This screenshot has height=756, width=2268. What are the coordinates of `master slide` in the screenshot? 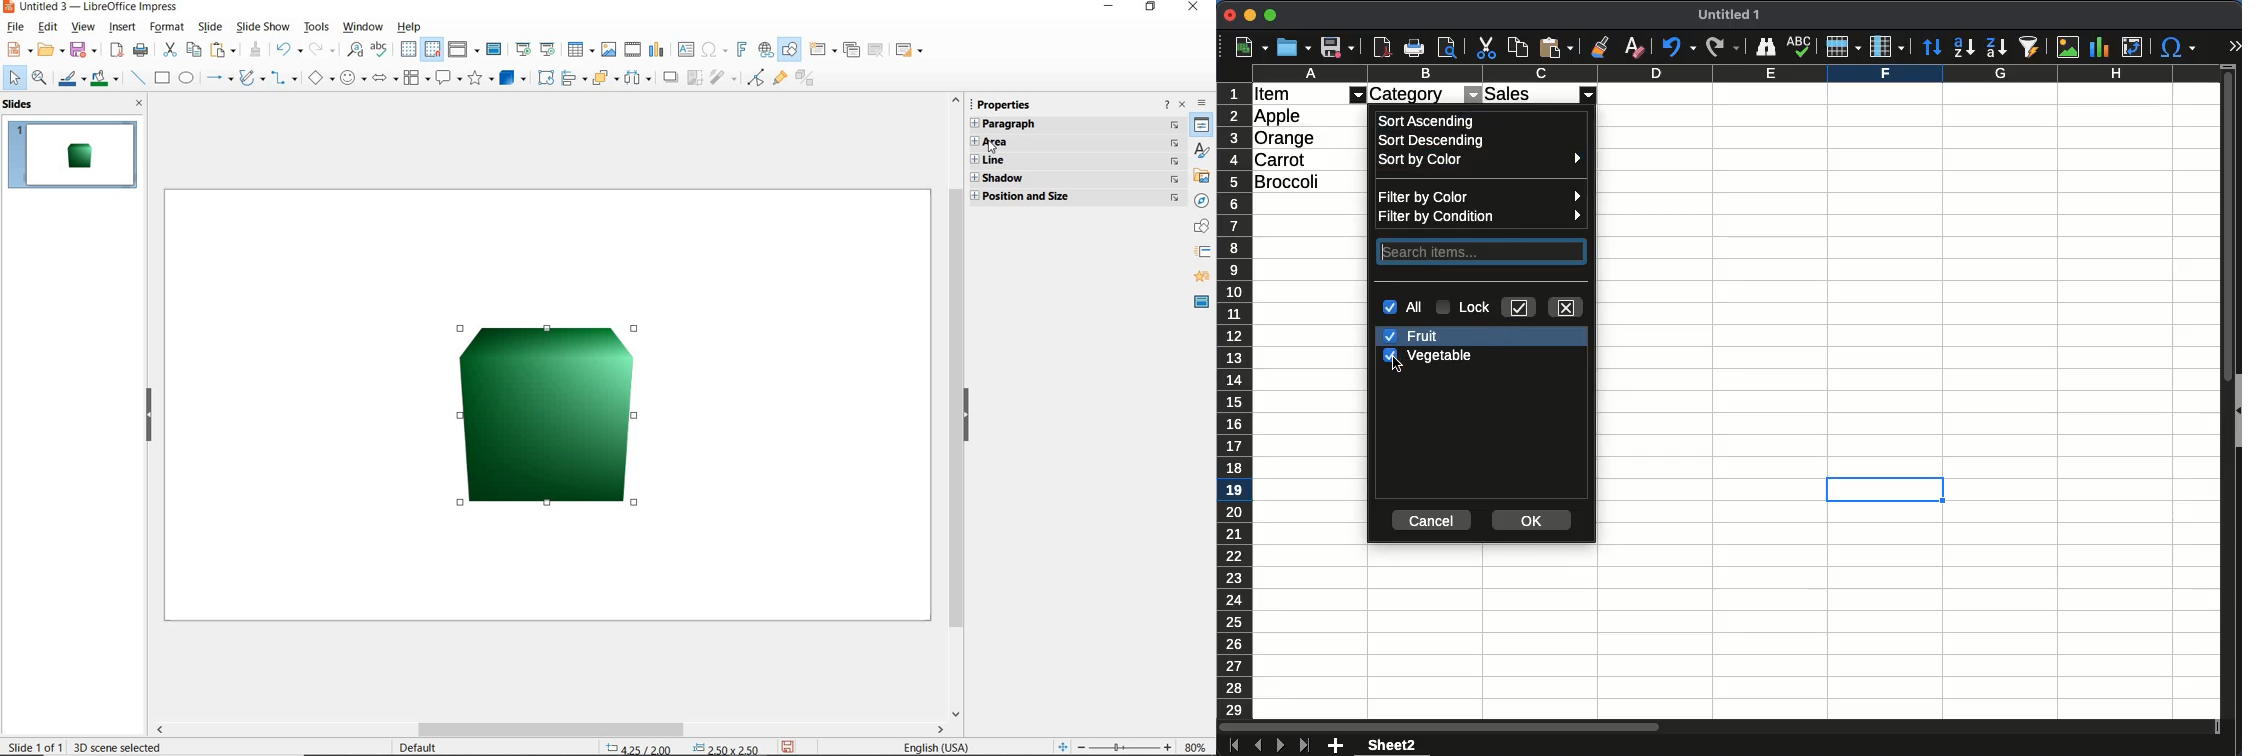 It's located at (495, 50).